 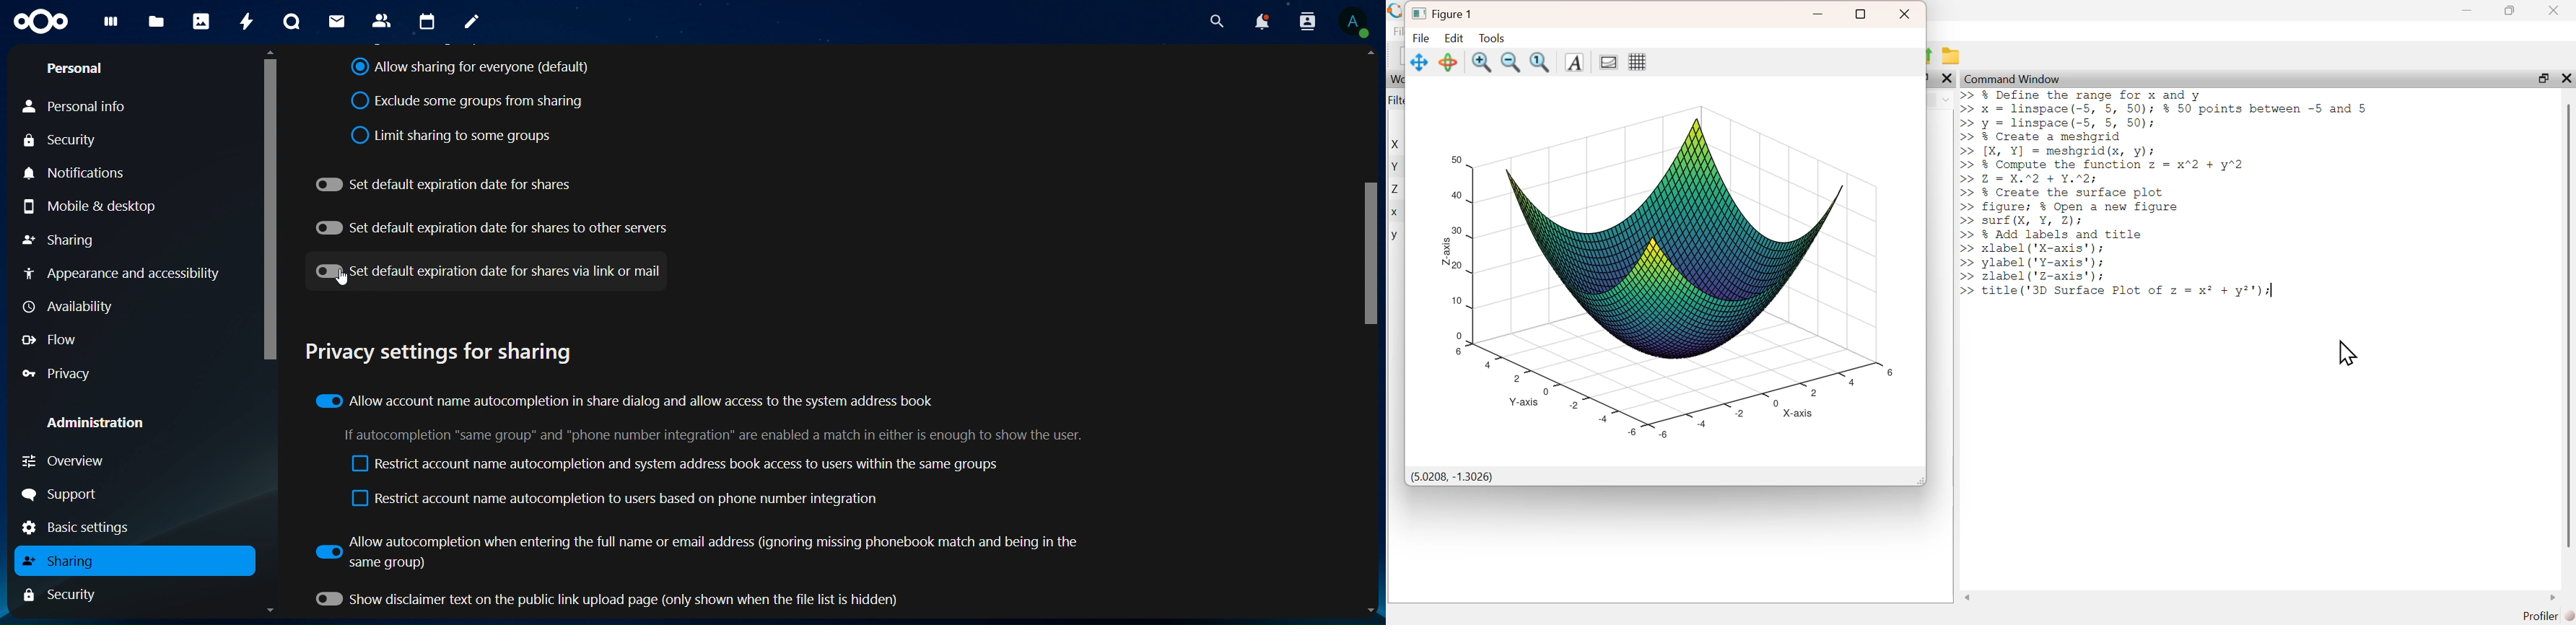 What do you see at coordinates (492, 225) in the screenshot?
I see `set default expiration date for shares to other servers` at bounding box center [492, 225].